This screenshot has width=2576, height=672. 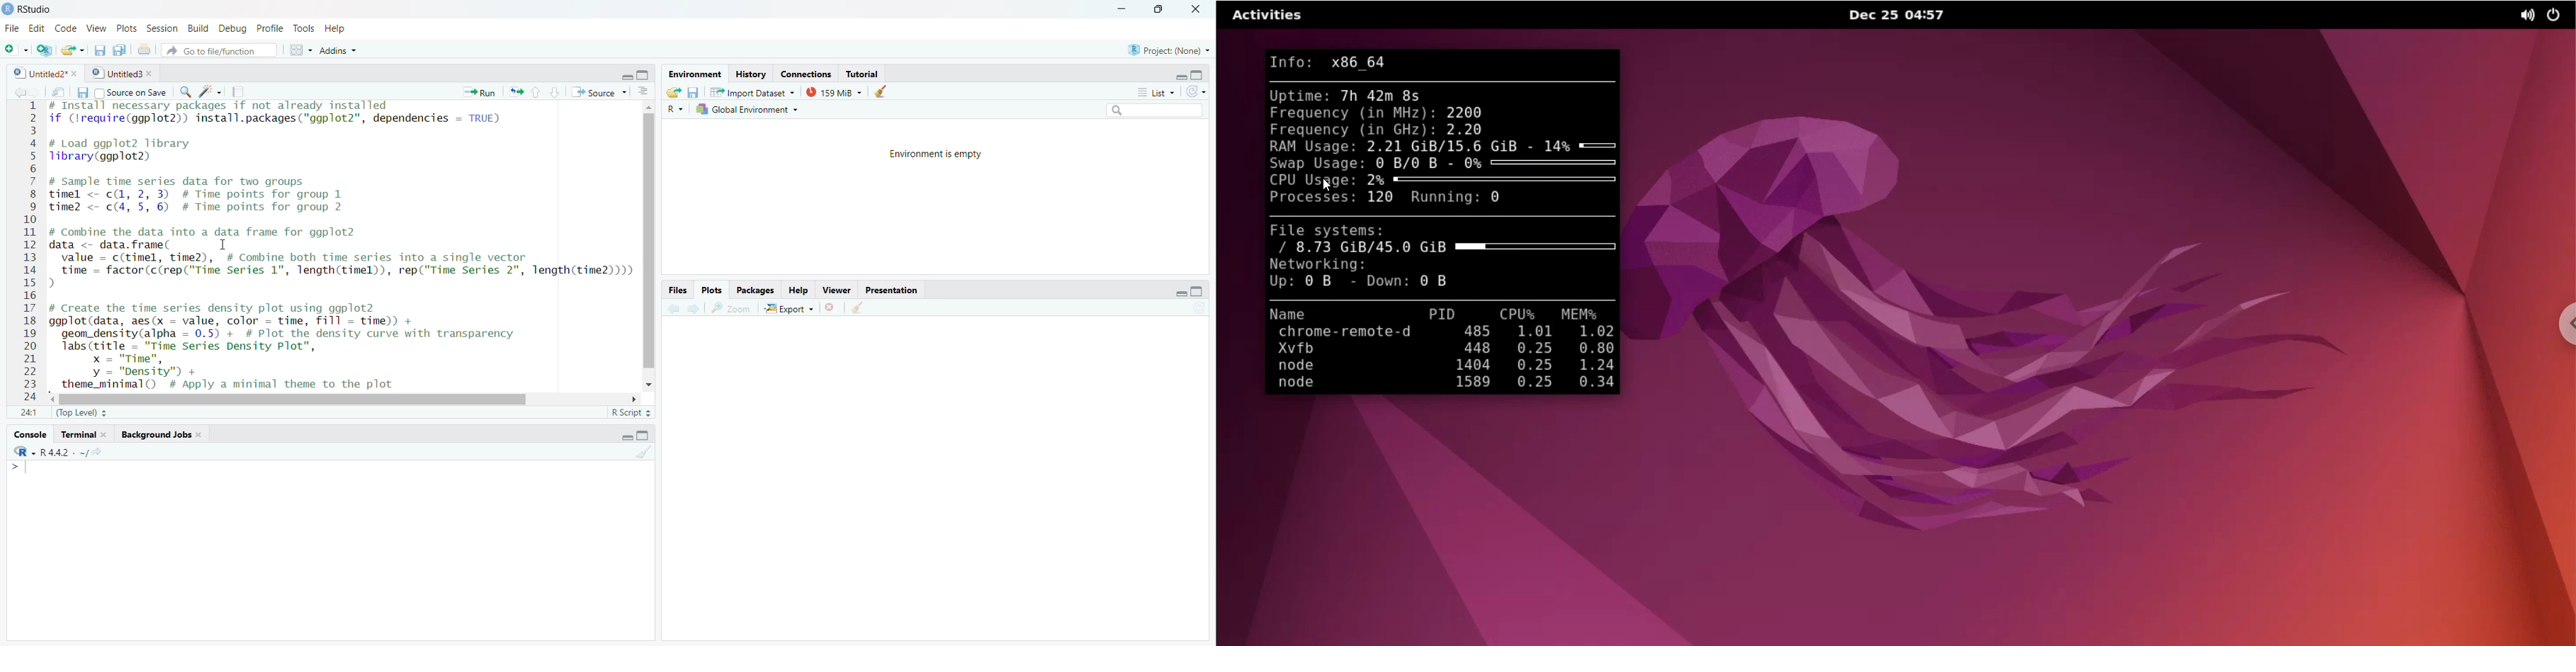 I want to click on Save, so click(x=82, y=92).